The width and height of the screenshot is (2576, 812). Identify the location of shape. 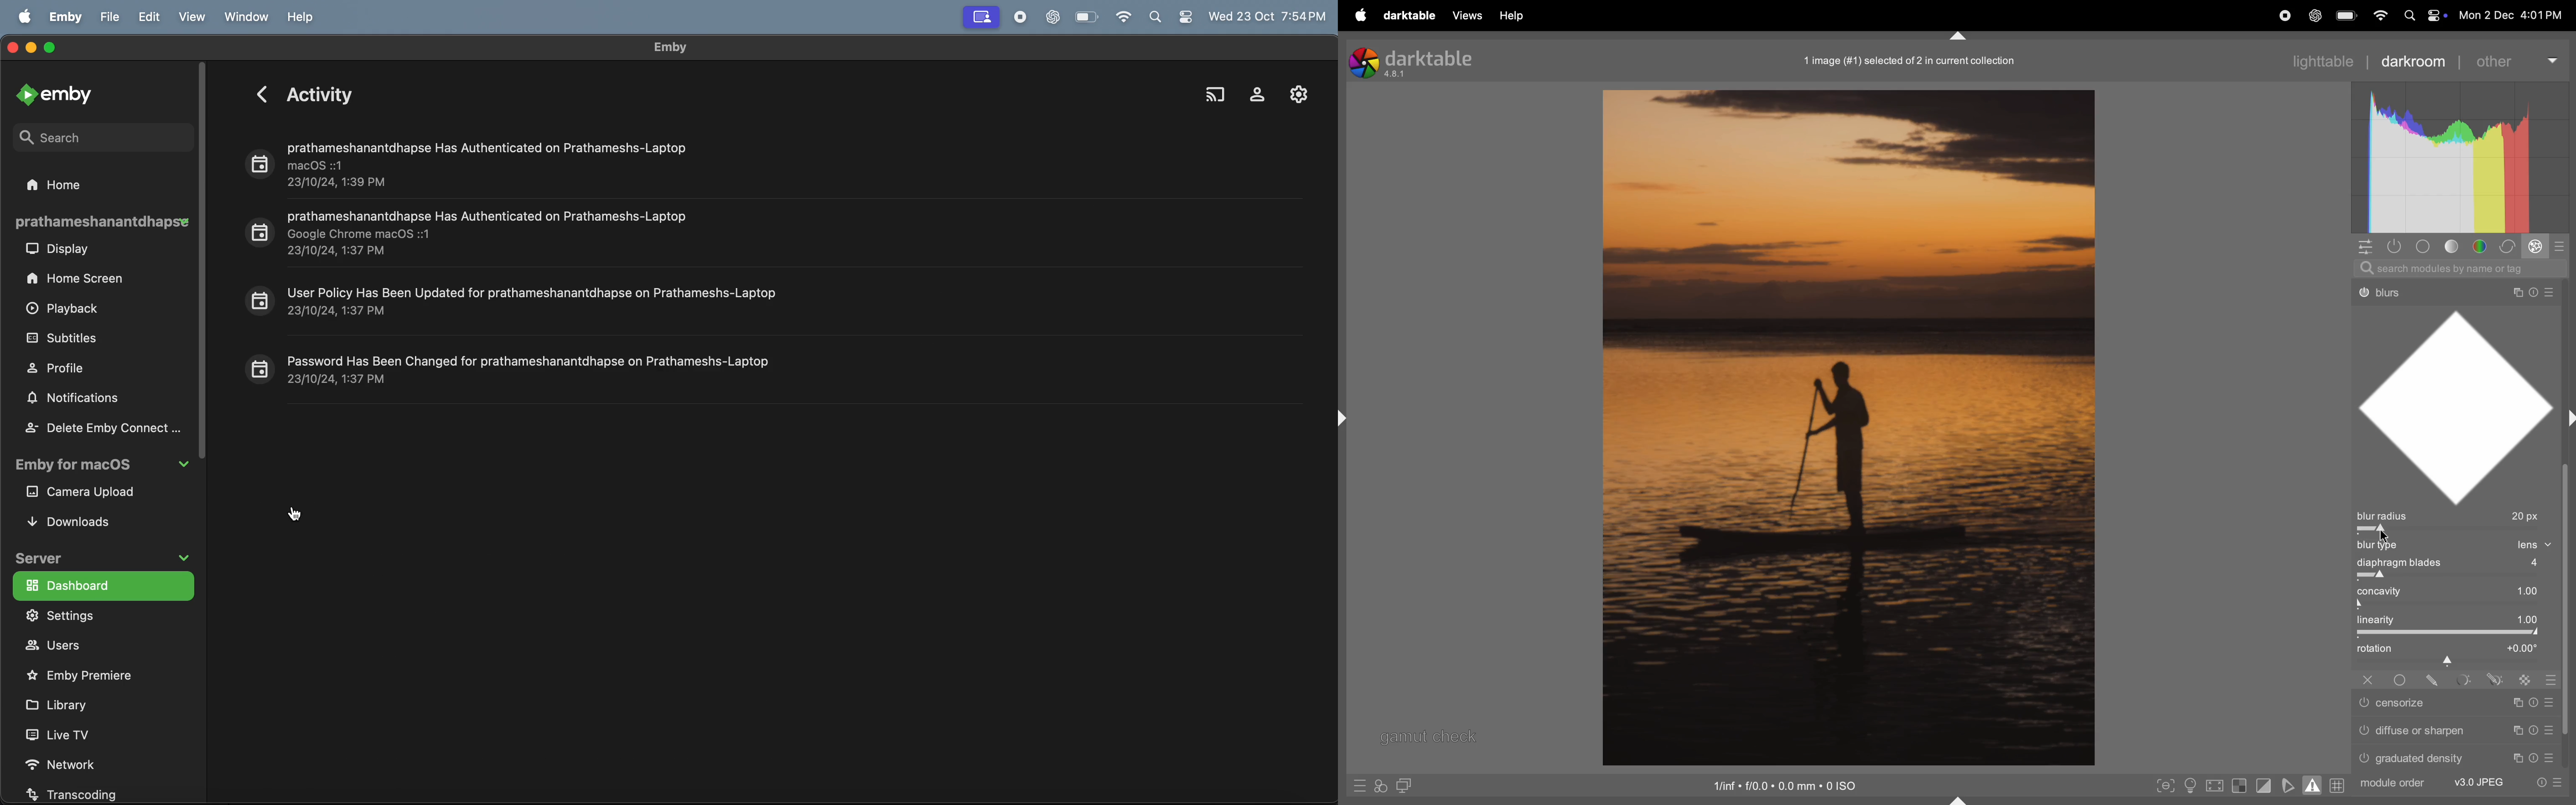
(2461, 405).